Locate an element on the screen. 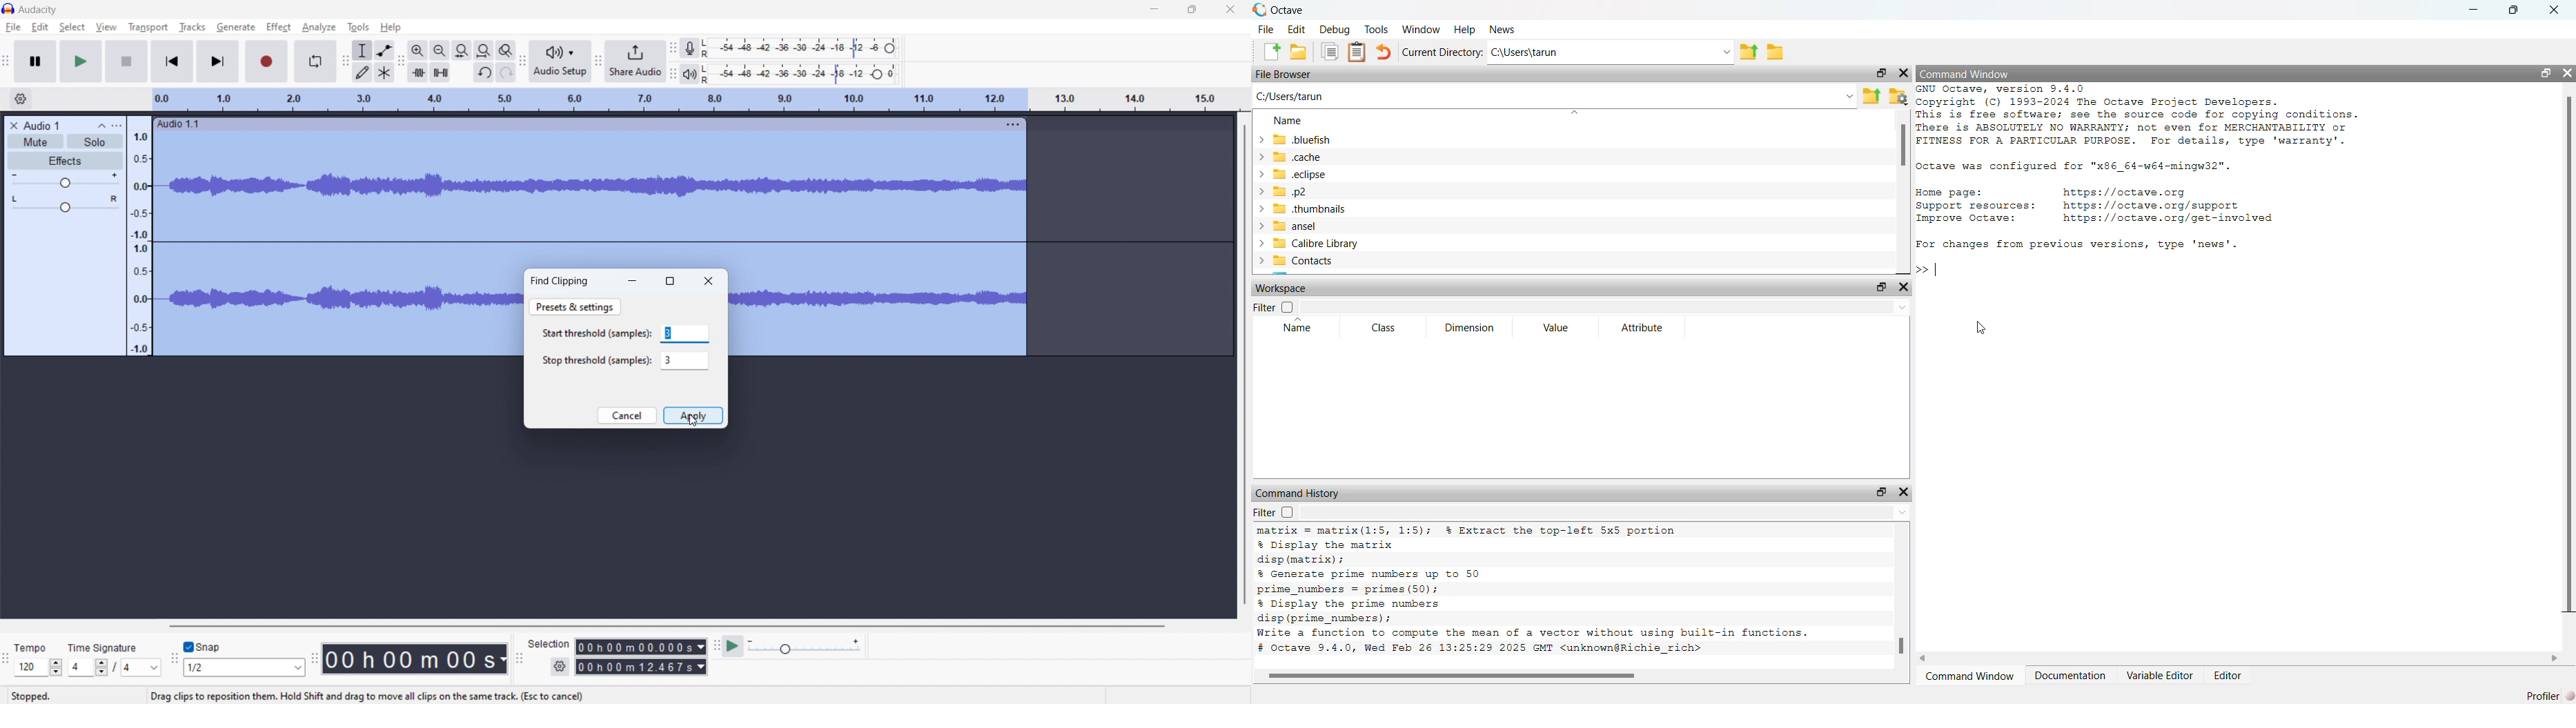 The image size is (2576, 728). selection tool is located at coordinates (362, 50).